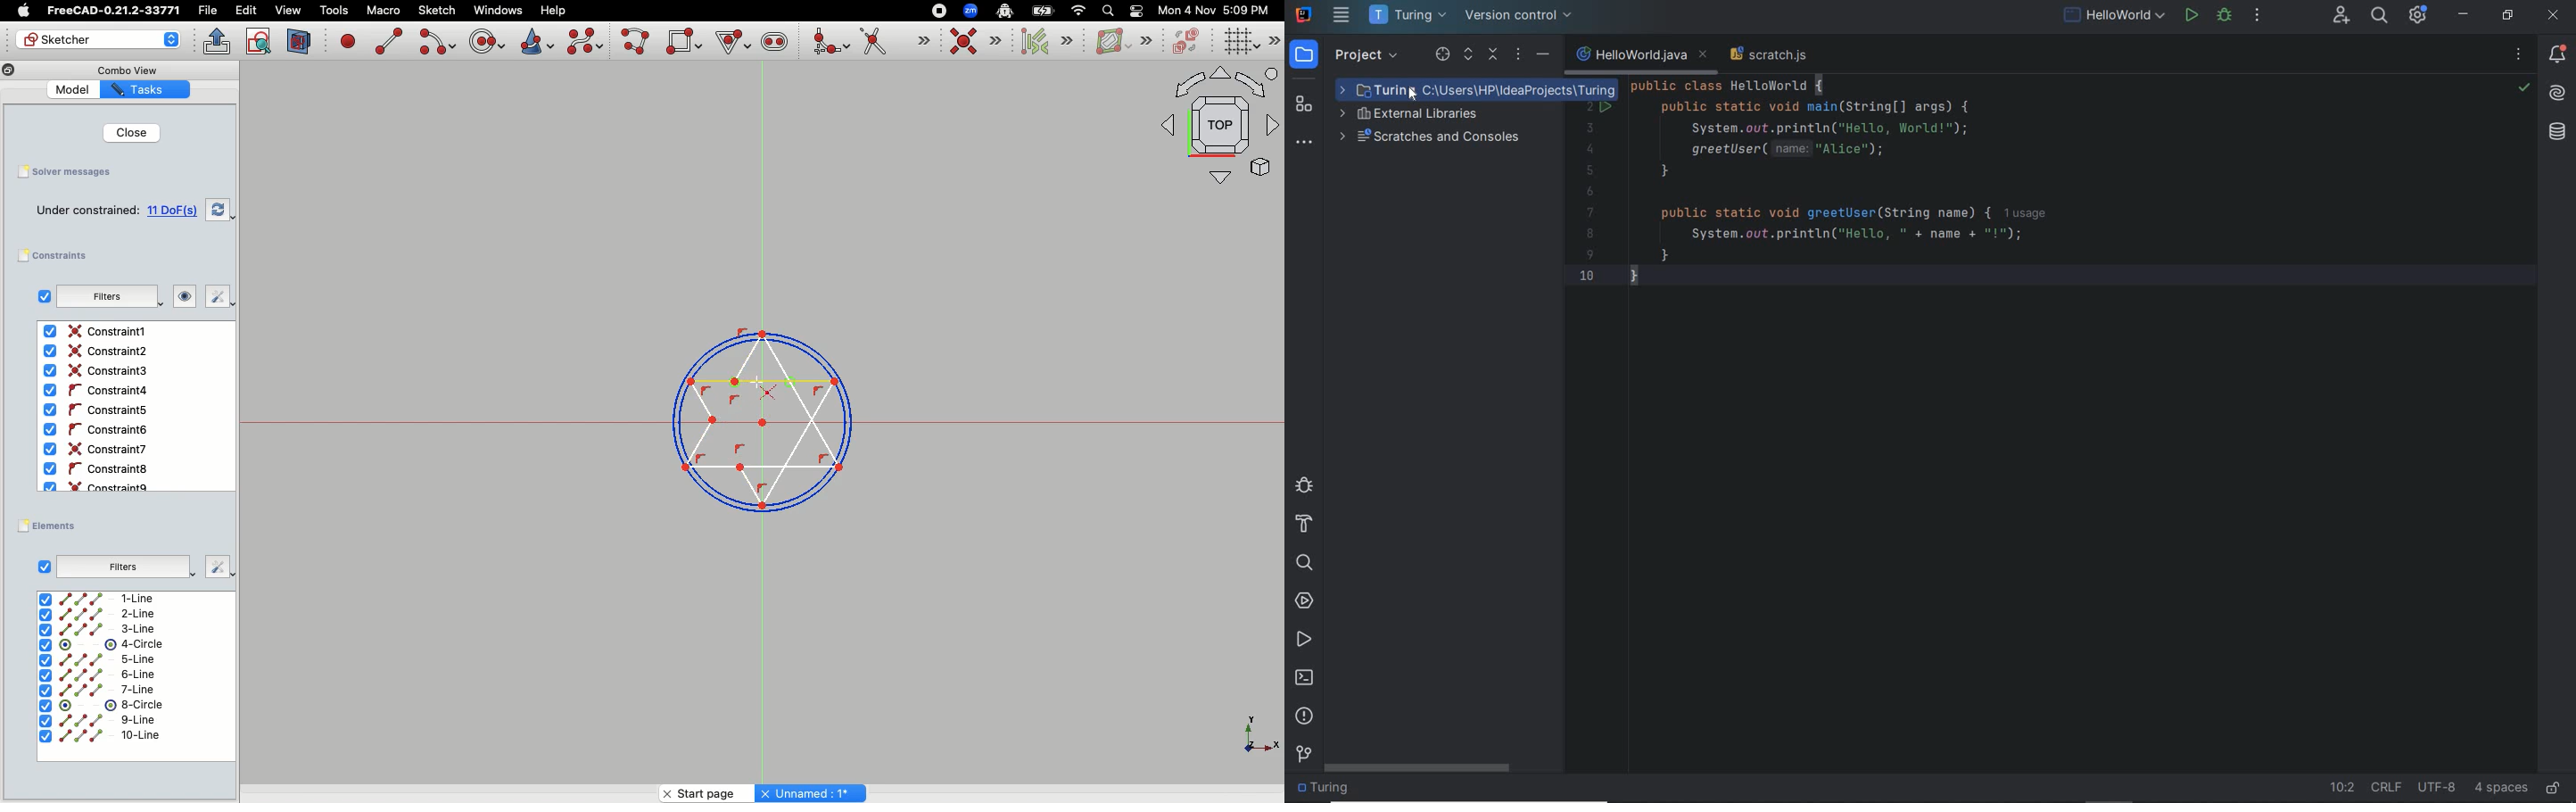 The width and height of the screenshot is (2576, 812). What do you see at coordinates (1304, 488) in the screenshot?
I see `debug` at bounding box center [1304, 488].